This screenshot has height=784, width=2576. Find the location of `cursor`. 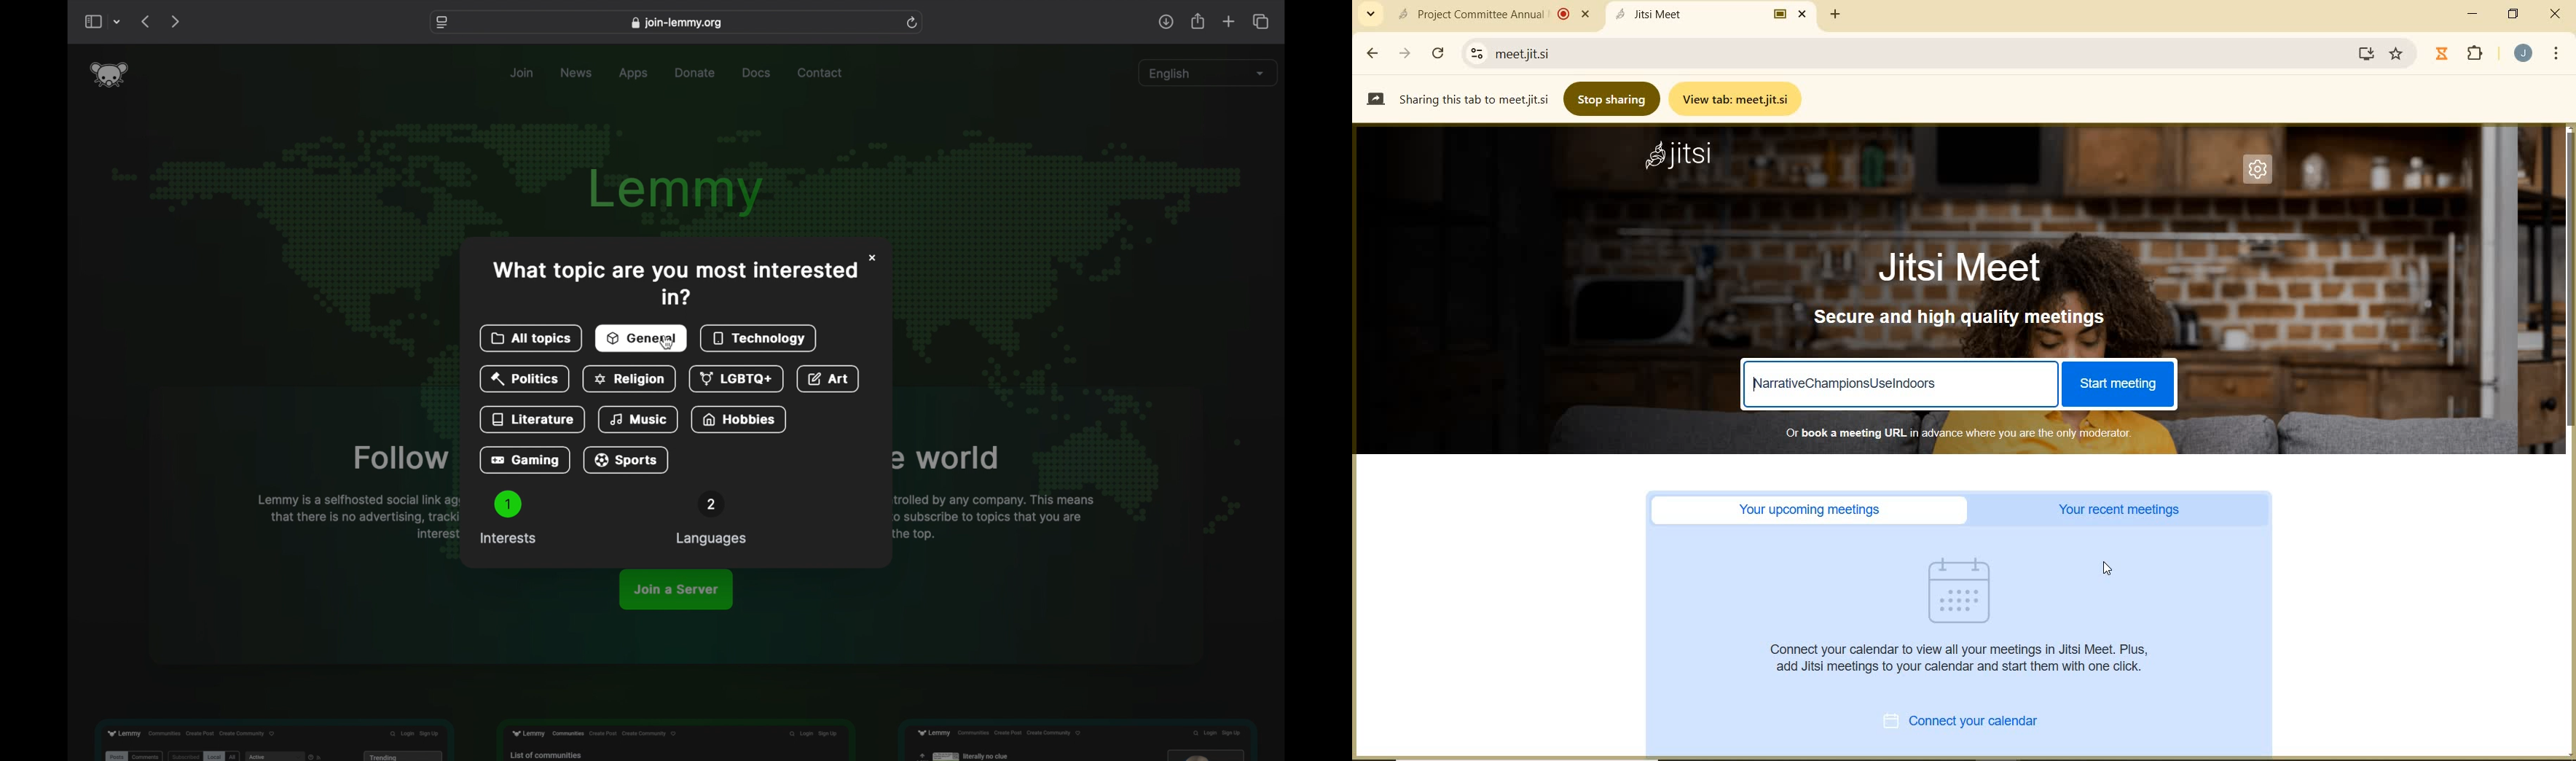

cursor is located at coordinates (2110, 566).